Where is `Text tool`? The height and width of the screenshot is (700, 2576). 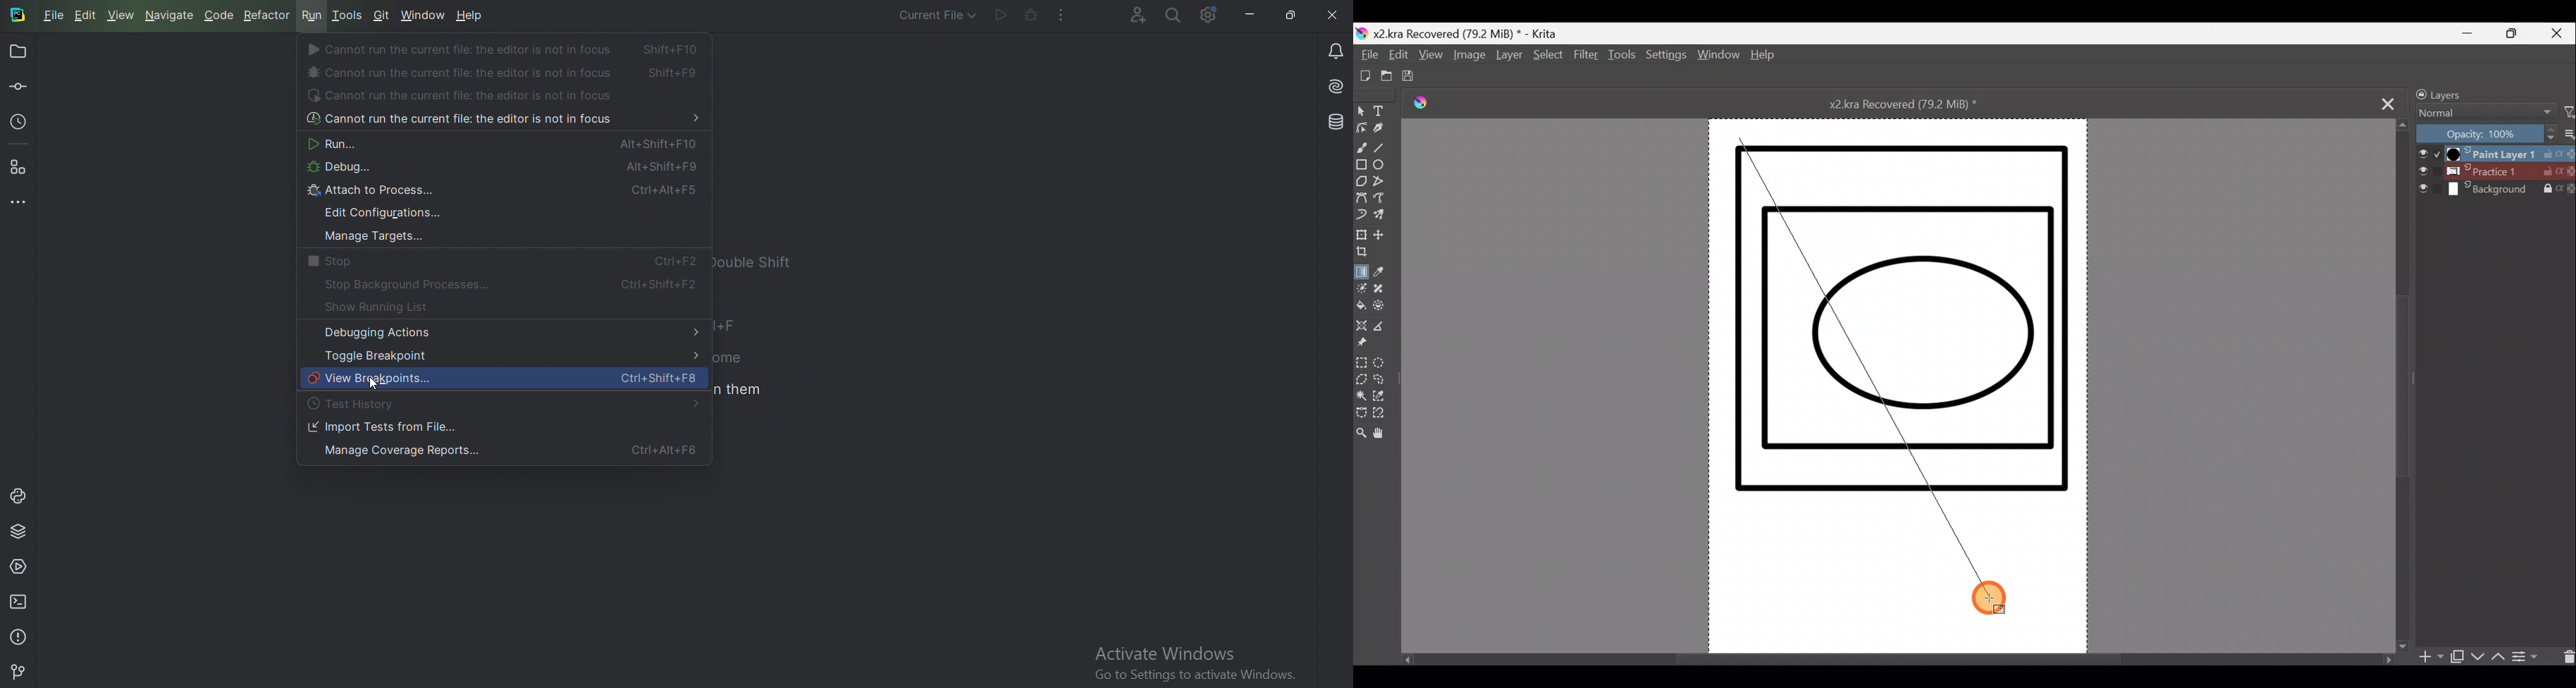 Text tool is located at coordinates (1382, 111).